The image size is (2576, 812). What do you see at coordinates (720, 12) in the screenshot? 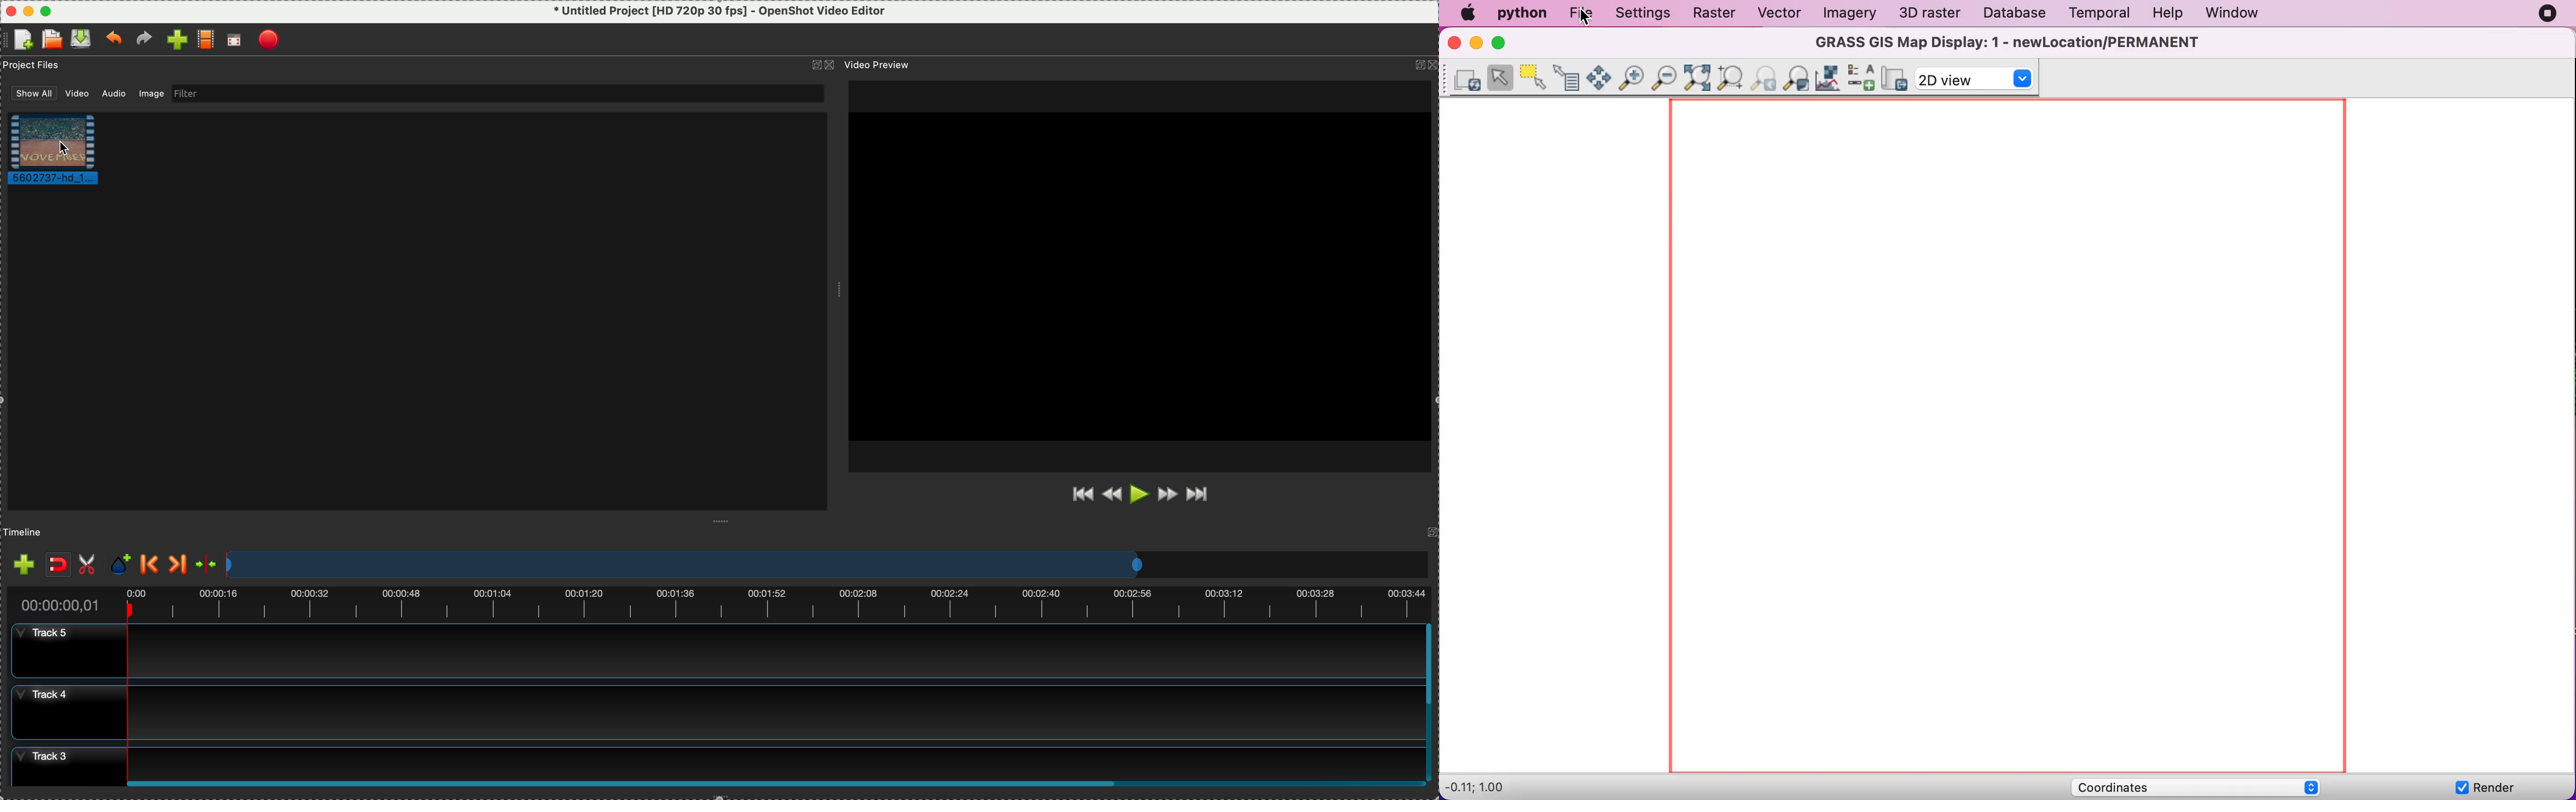
I see `* Untitled Project [HD 720p 30 fps] - OpenShot Video Editor` at bounding box center [720, 12].